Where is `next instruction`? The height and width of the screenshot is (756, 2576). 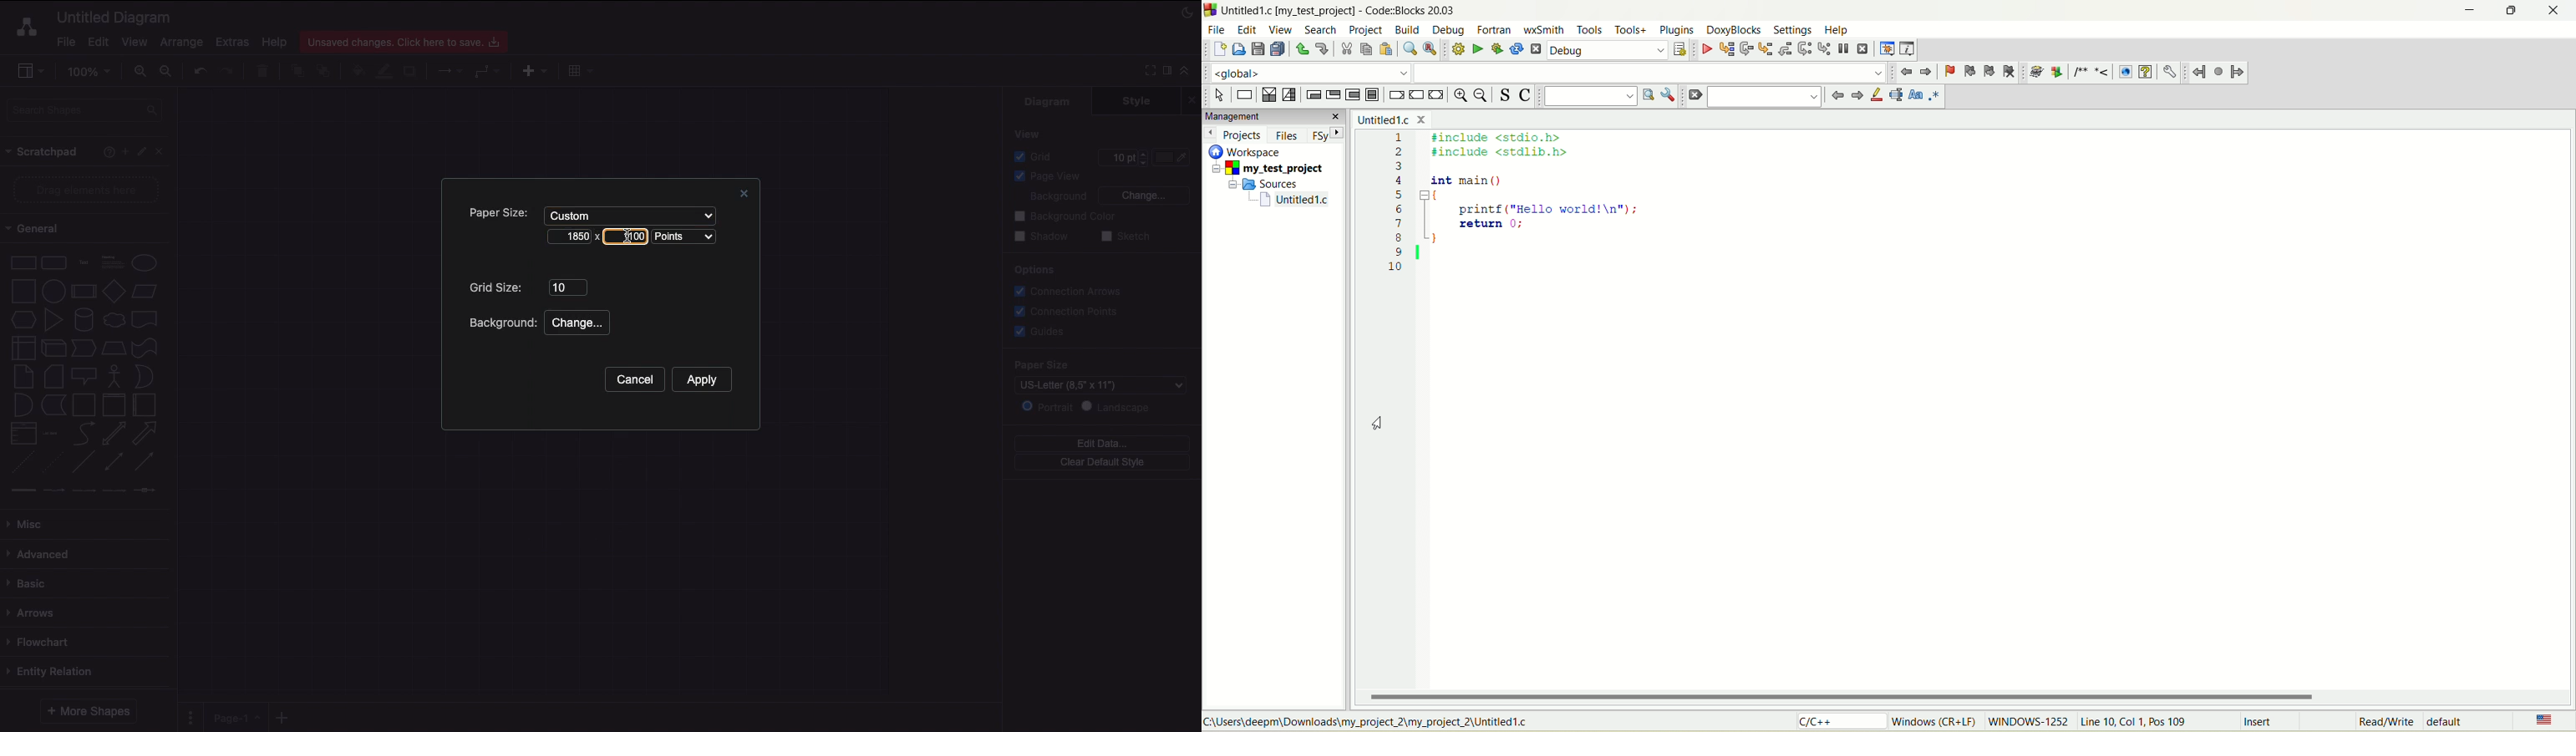 next instruction is located at coordinates (1805, 49).